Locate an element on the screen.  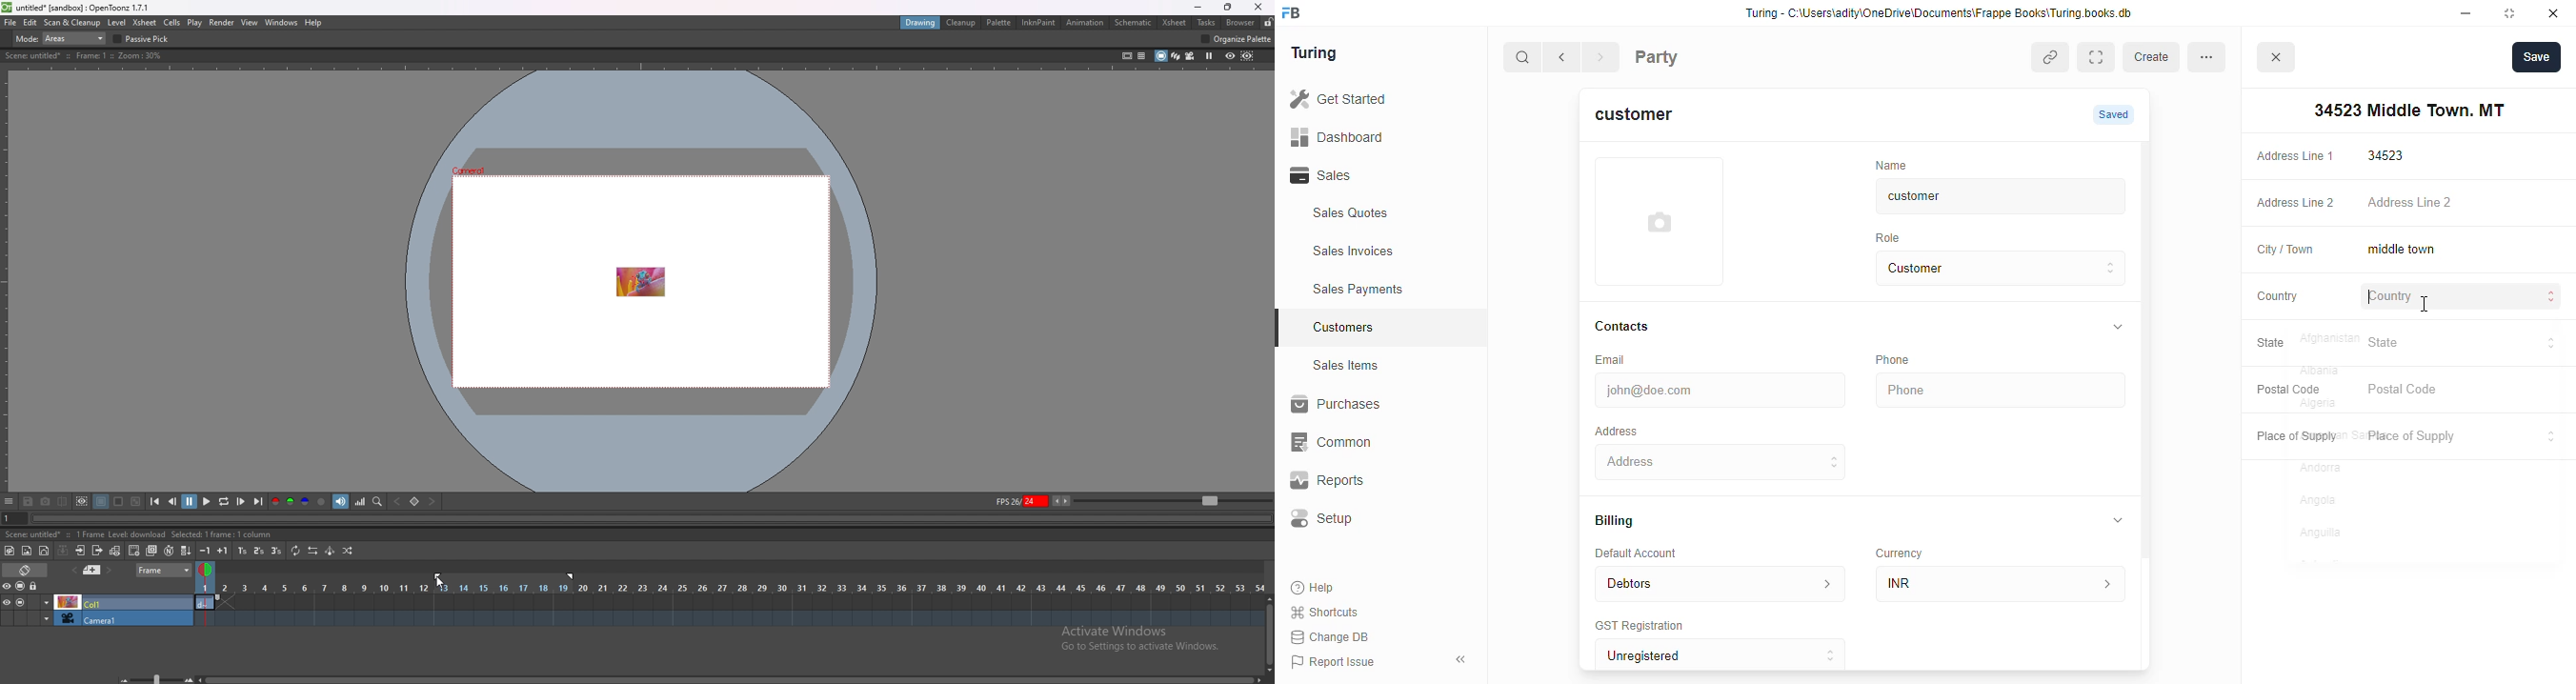
34523 Middle Town. MT is located at coordinates (1723, 461).